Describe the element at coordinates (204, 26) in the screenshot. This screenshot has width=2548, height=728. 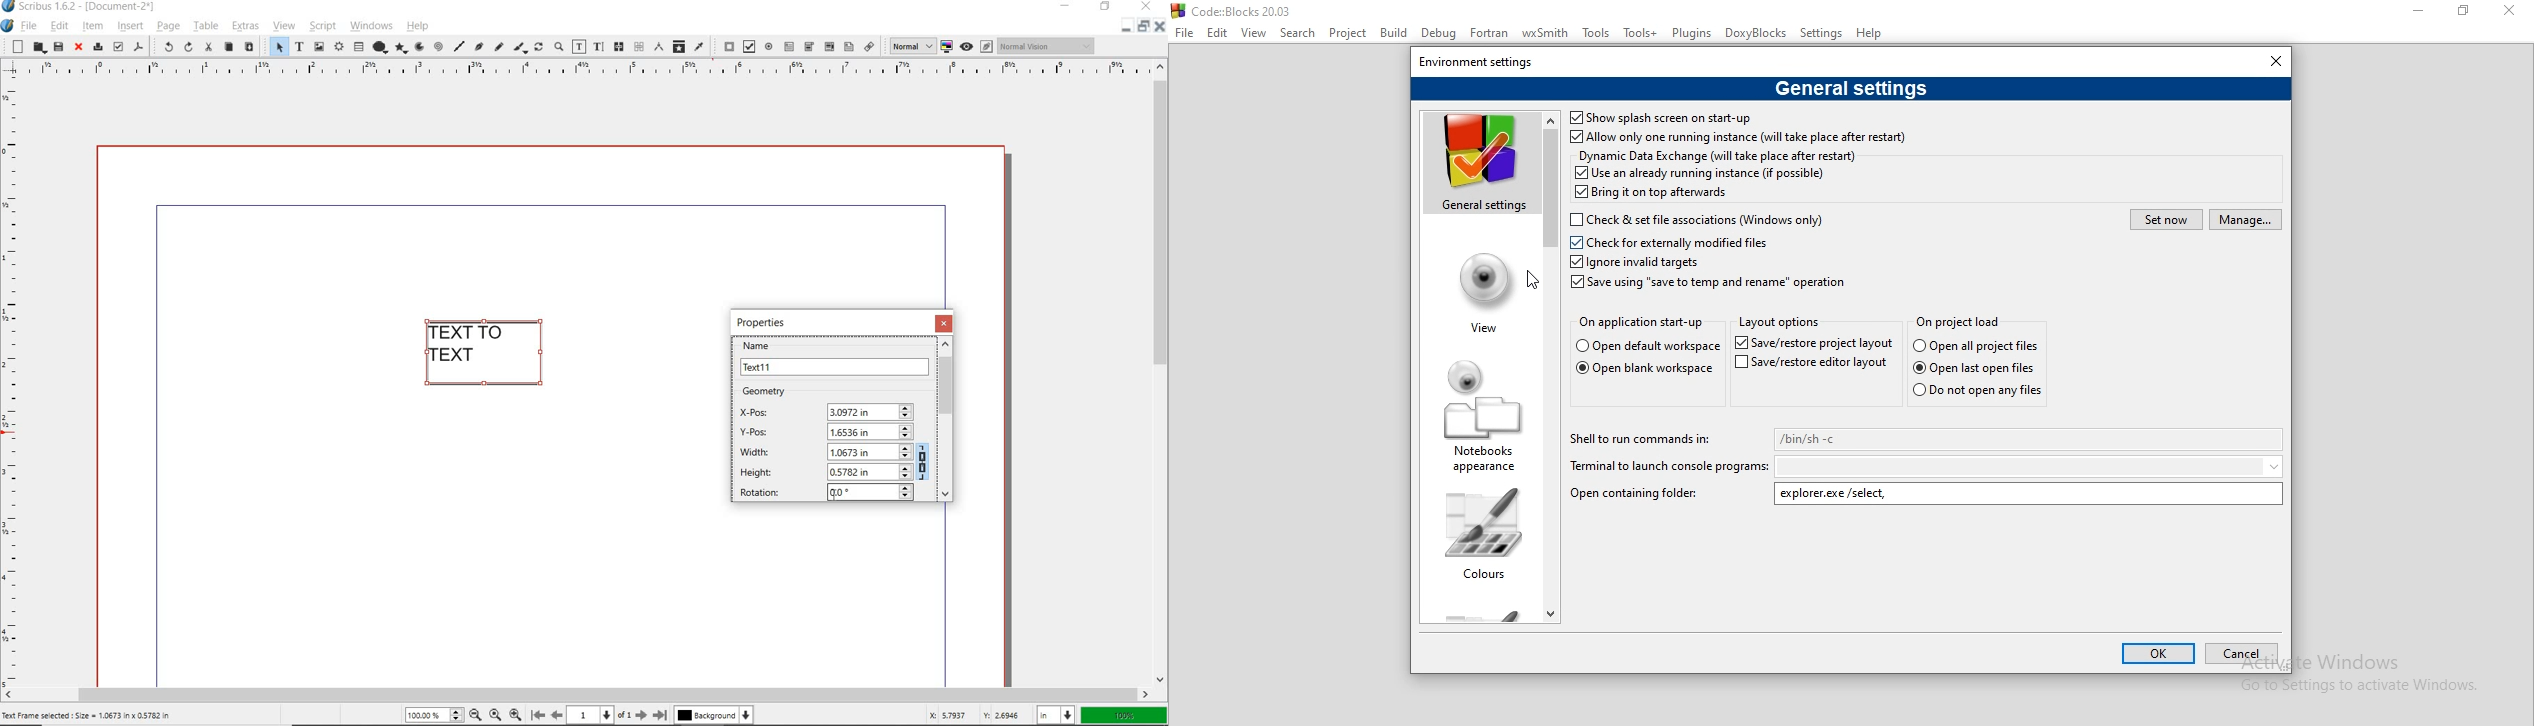
I see `table` at that location.